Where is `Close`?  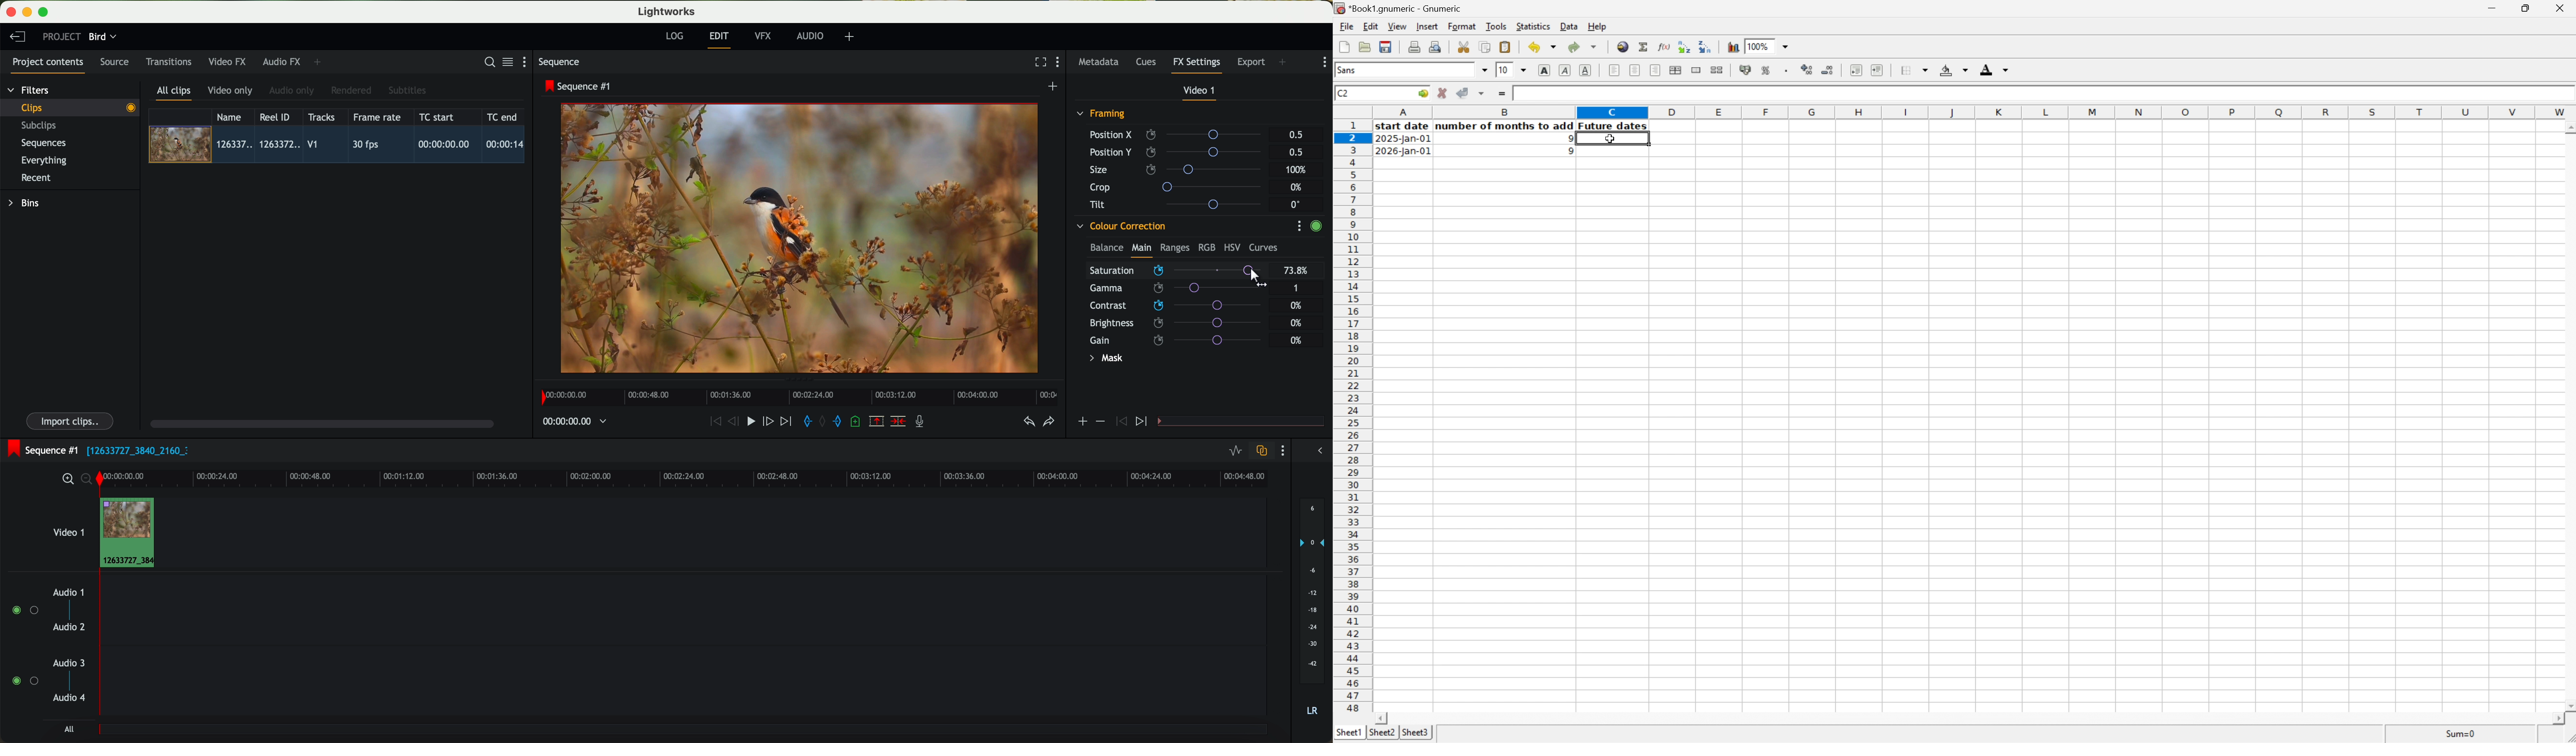
Close is located at coordinates (2561, 6).